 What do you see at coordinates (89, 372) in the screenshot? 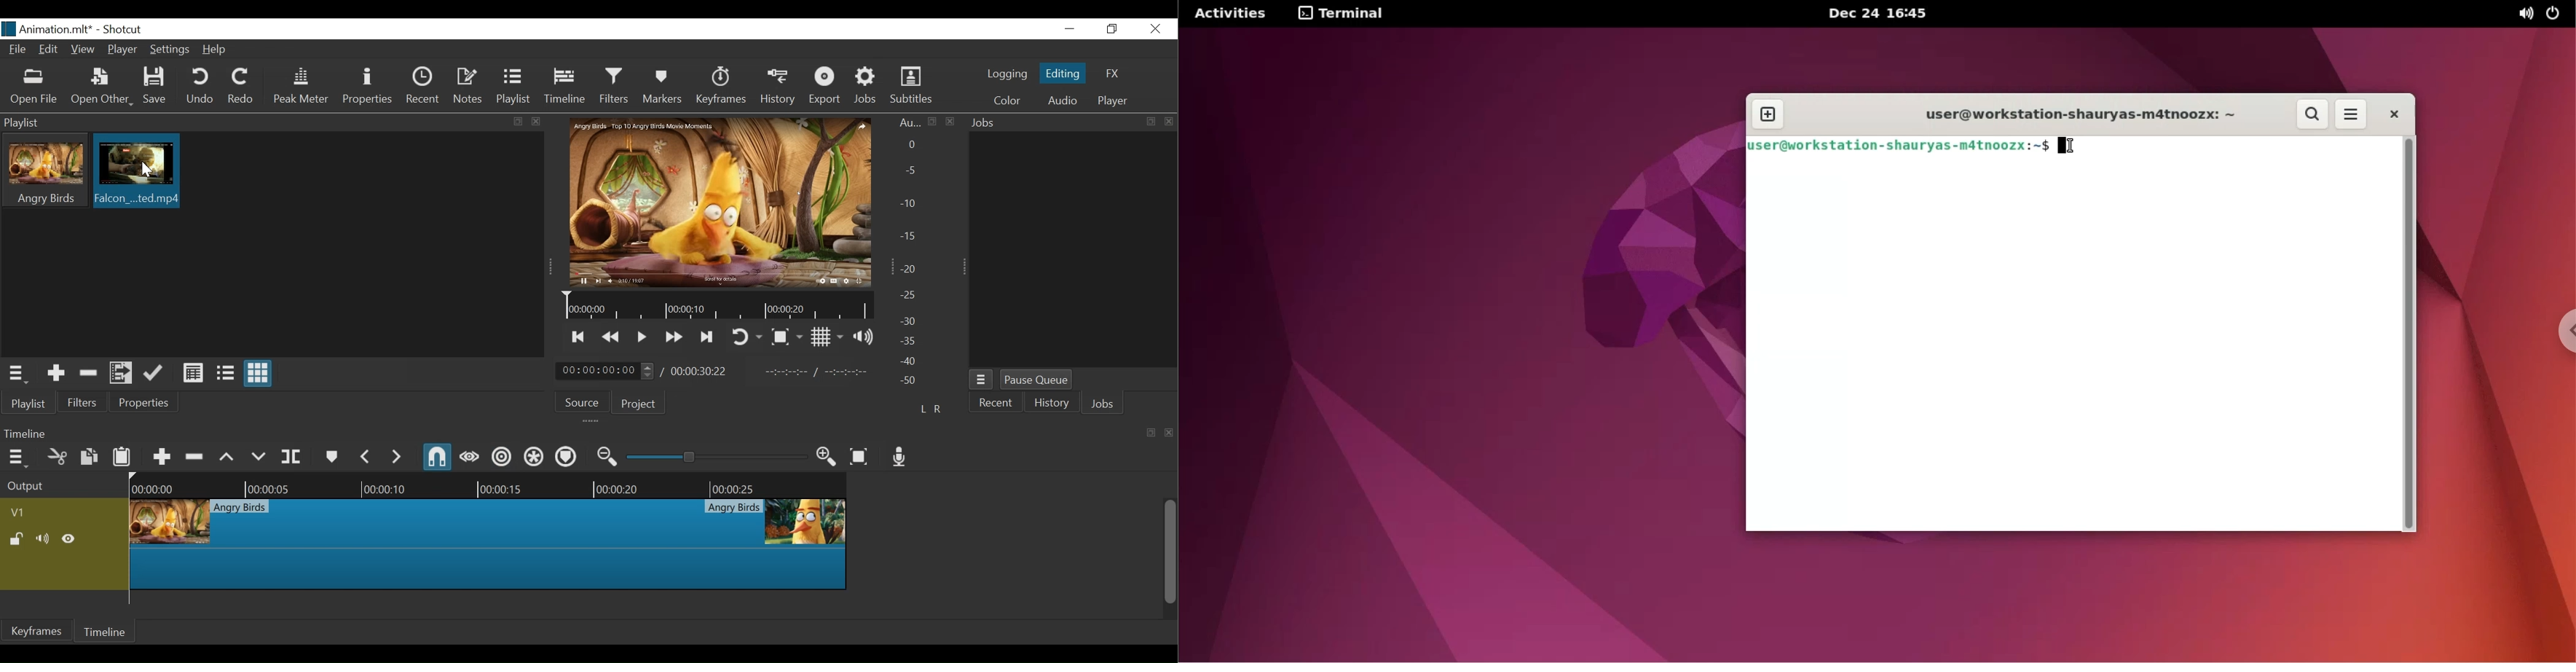
I see `Remove Cut` at bounding box center [89, 372].